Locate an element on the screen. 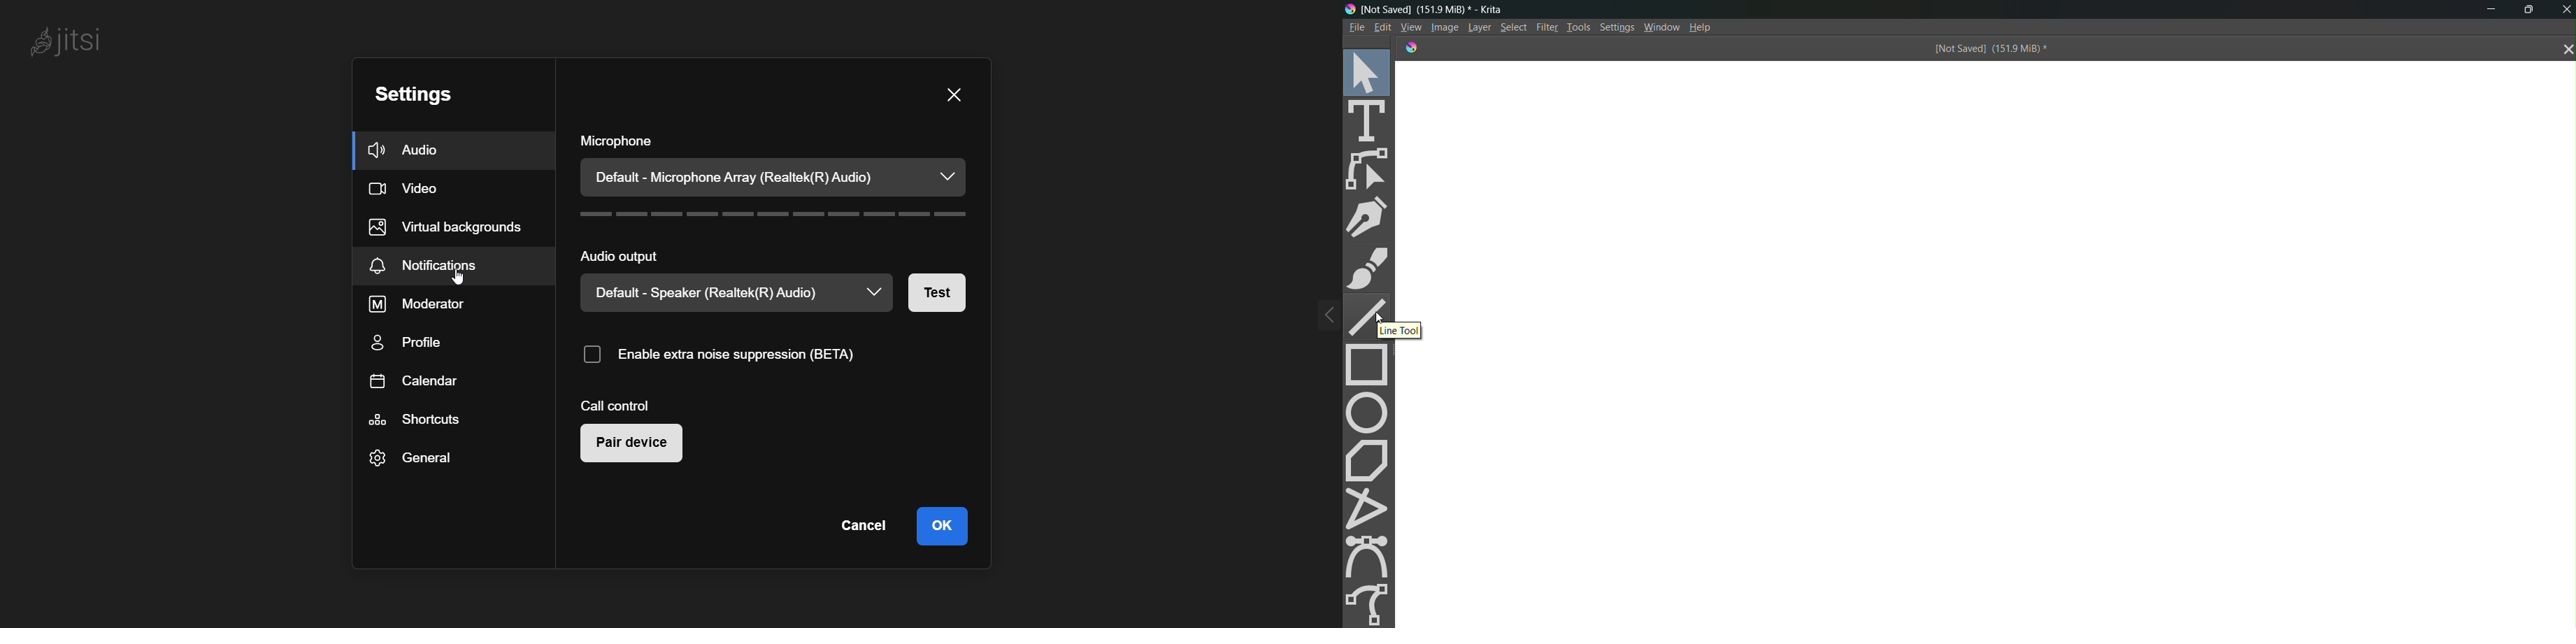  edit shape is located at coordinates (1370, 169).